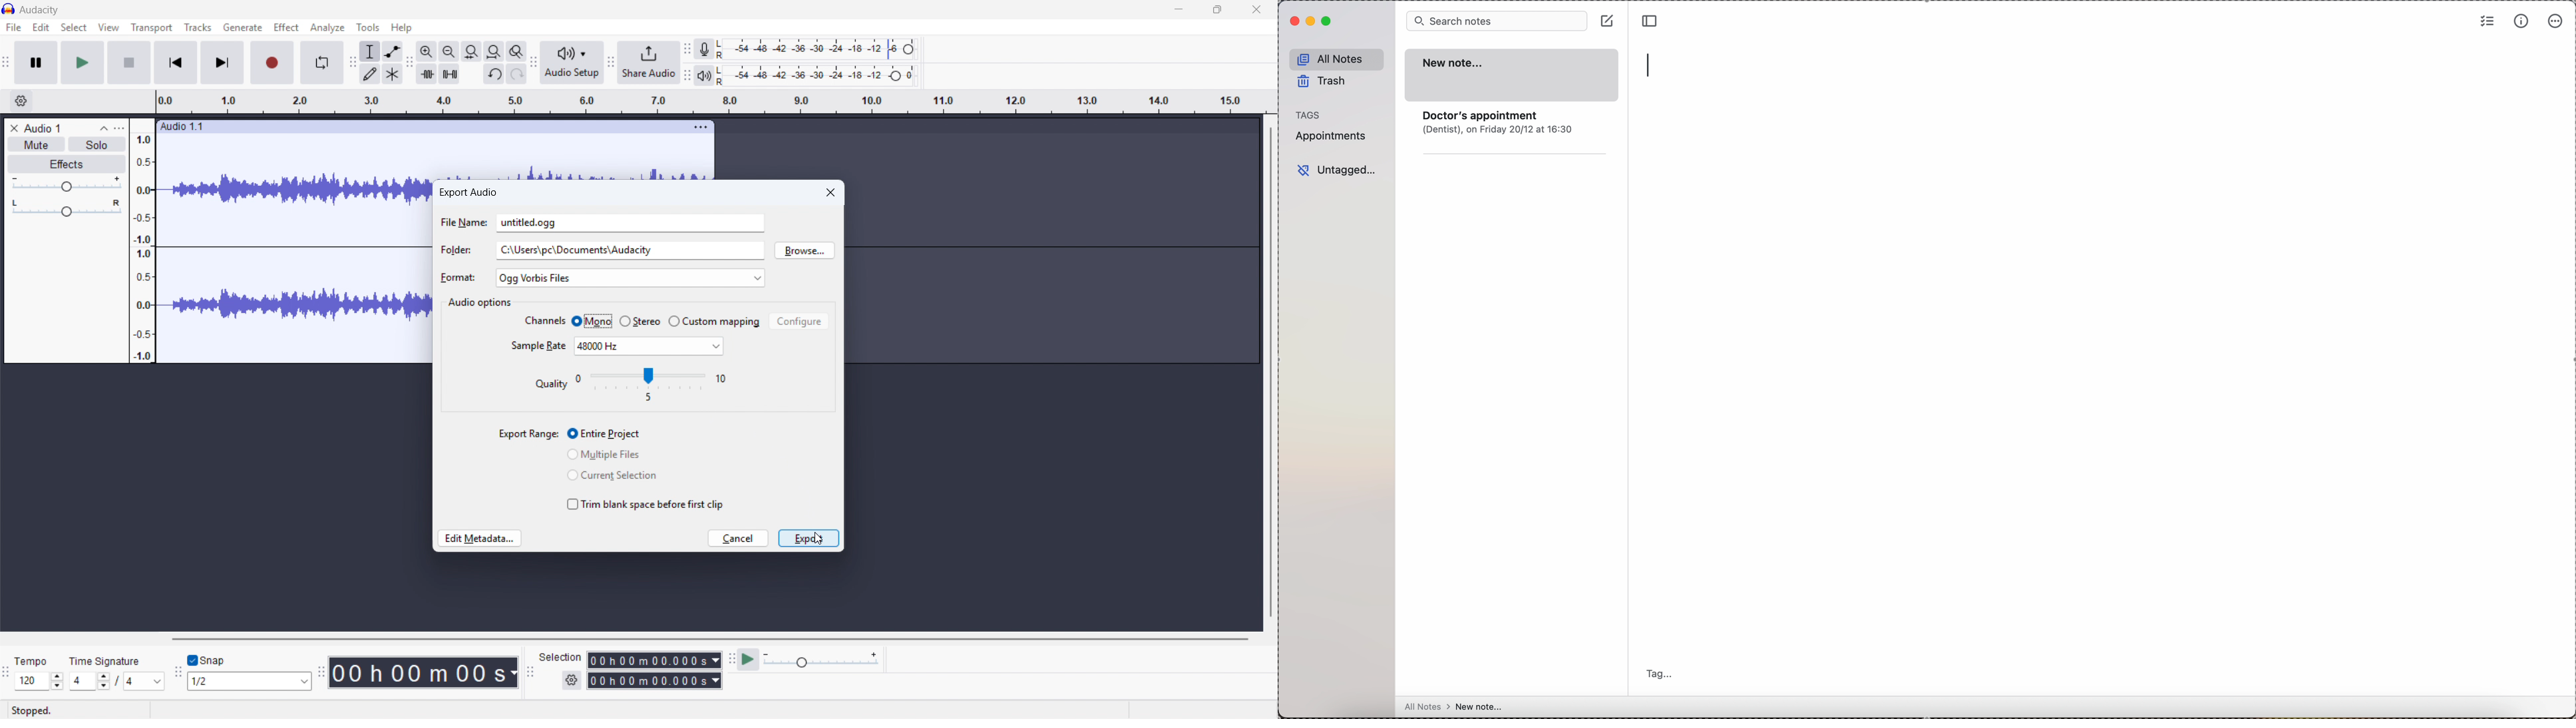  I want to click on Tools toolbar , so click(352, 62).